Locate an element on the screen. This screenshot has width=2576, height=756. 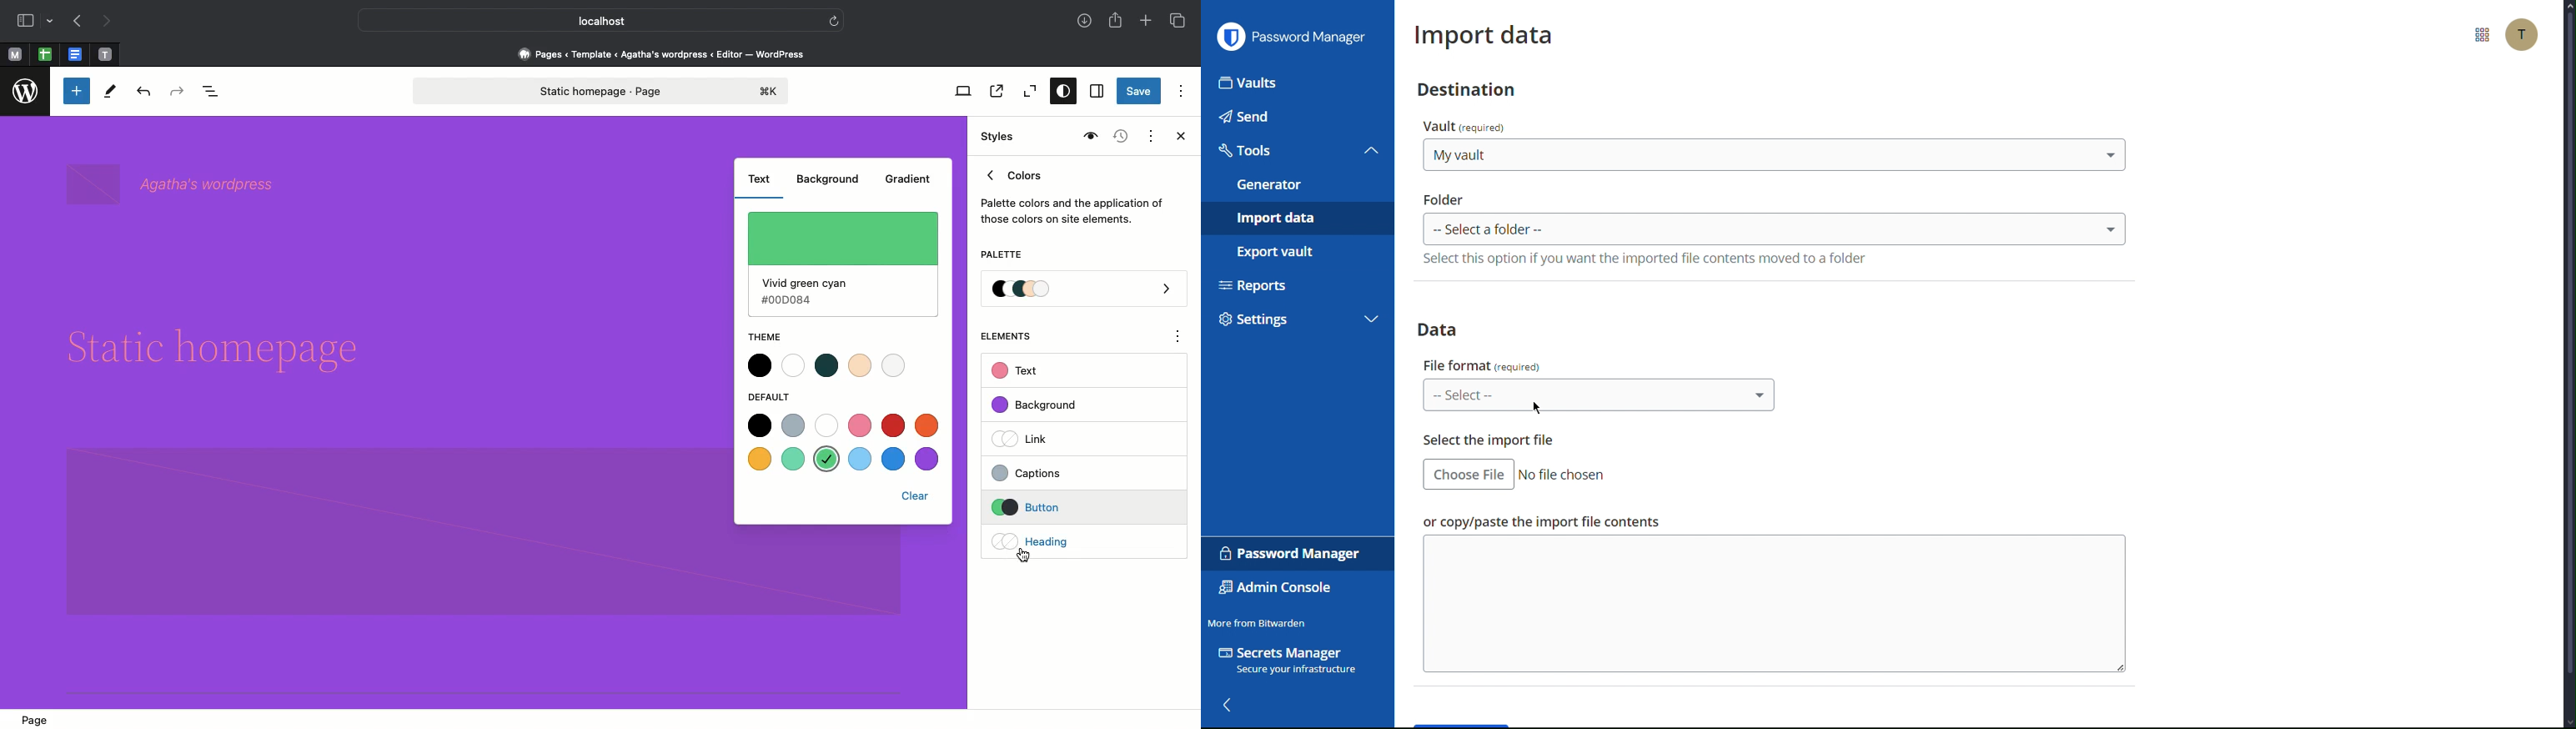
Style book is located at coordinates (1088, 137).